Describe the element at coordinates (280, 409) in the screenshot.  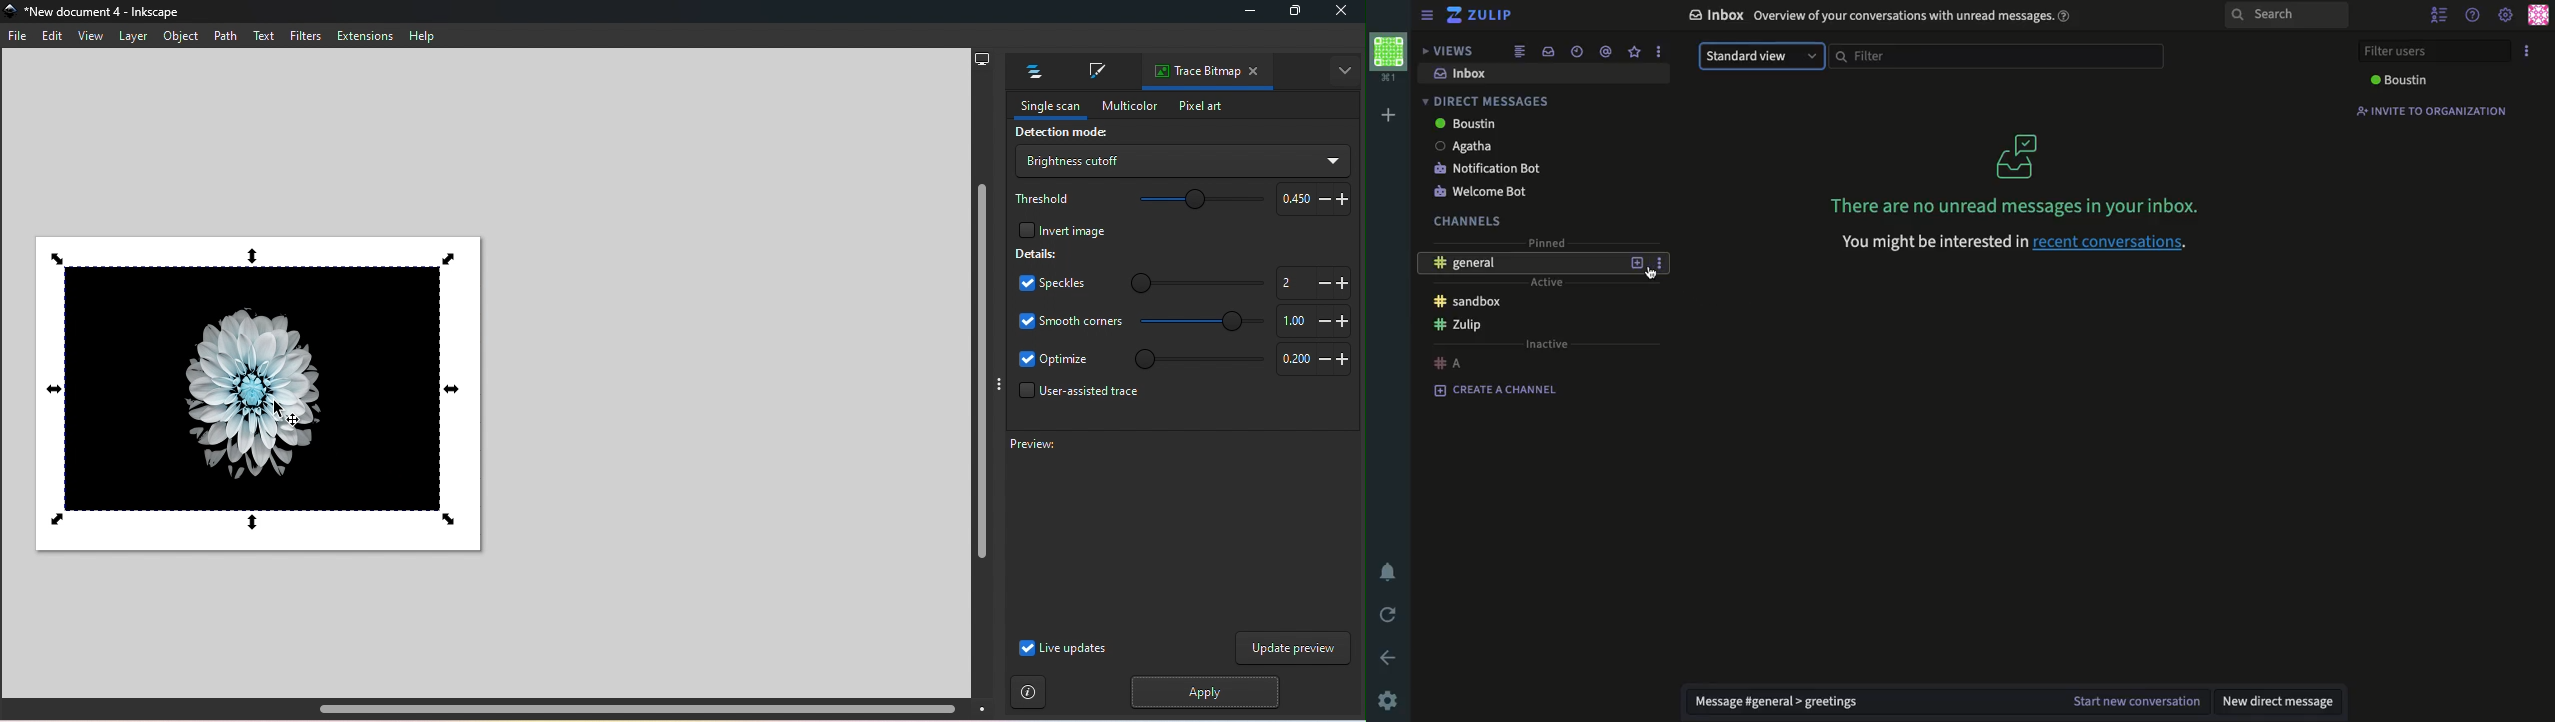
I see `cursor` at that location.